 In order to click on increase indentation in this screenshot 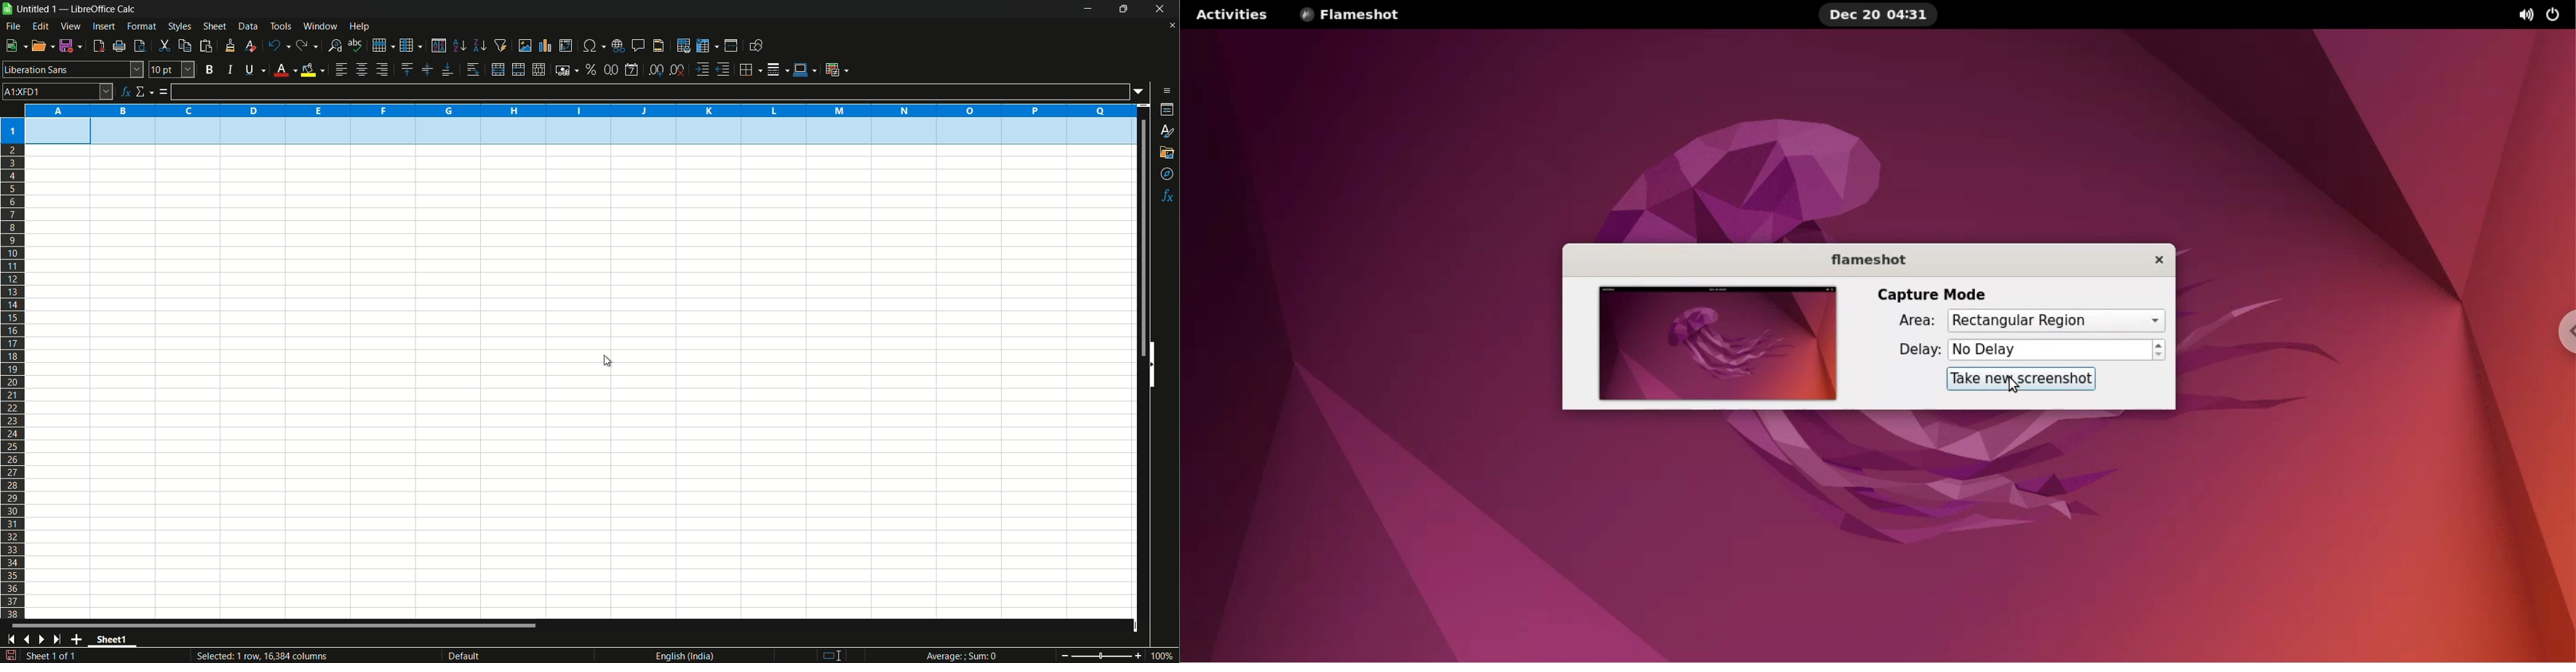, I will do `click(703, 69)`.